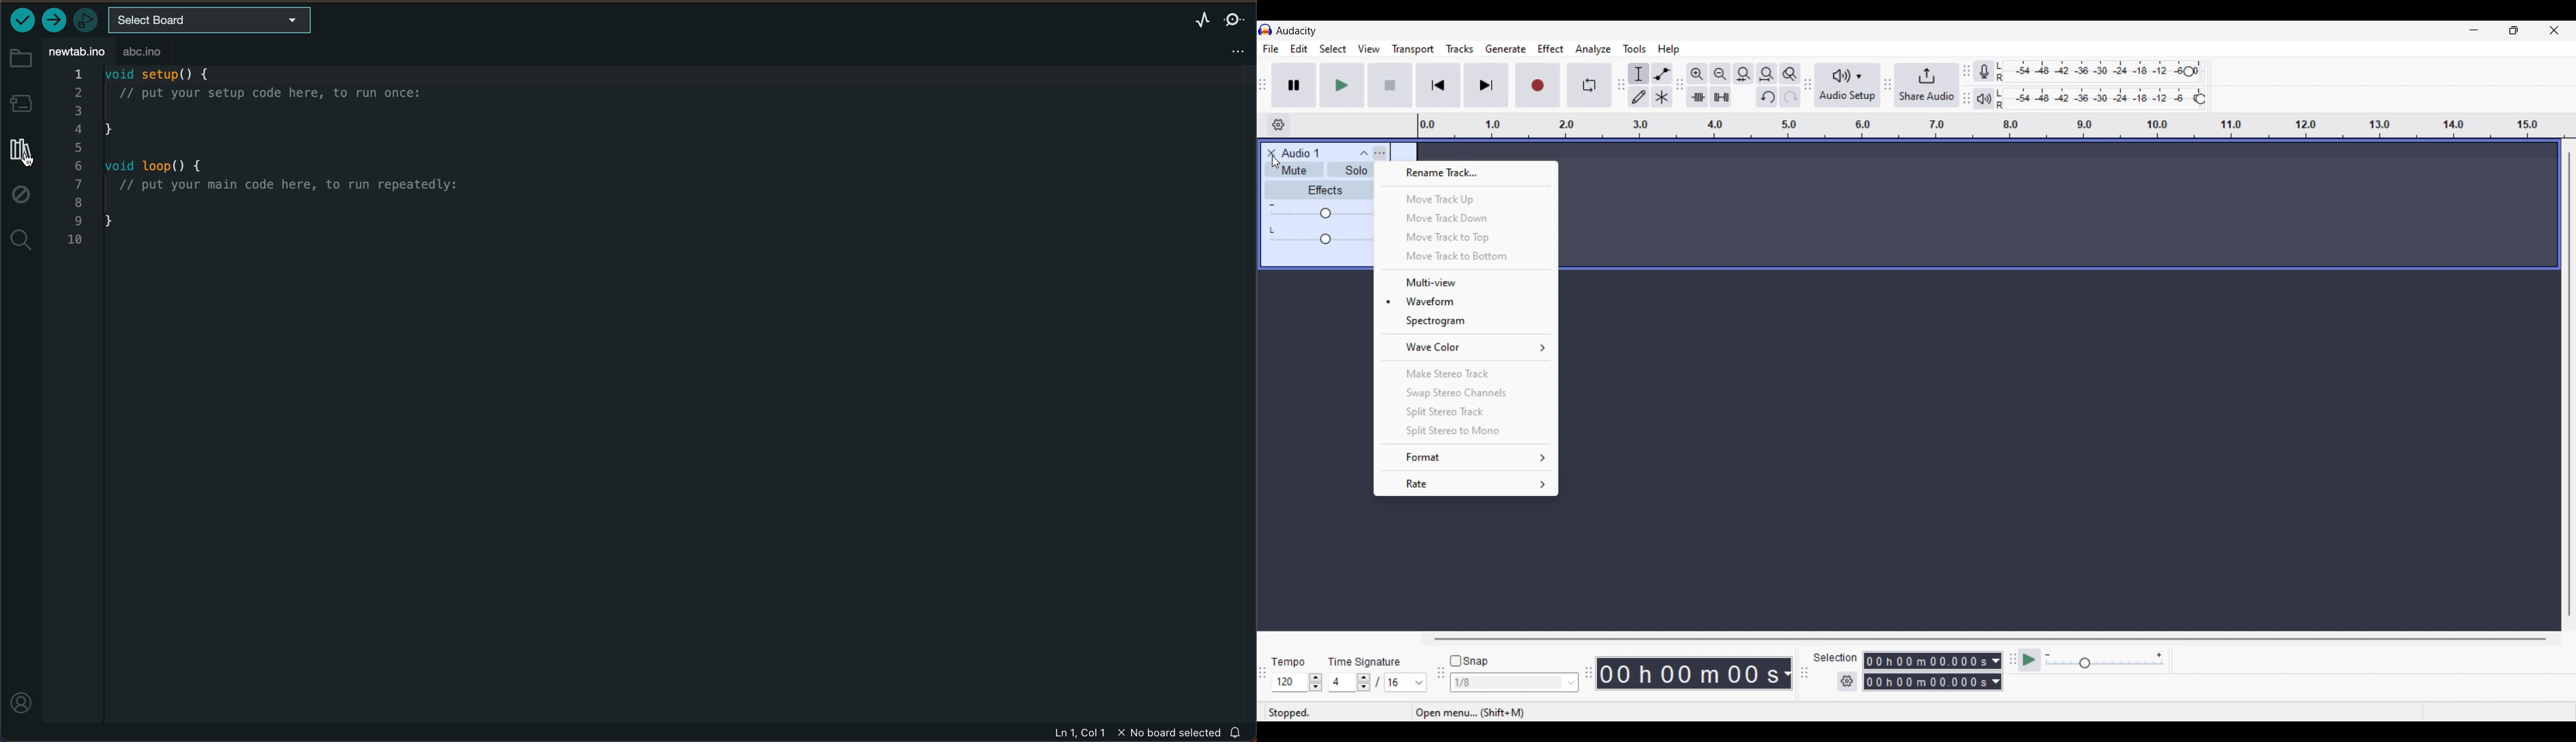  I want to click on Increase/Decrease time signature, so click(1364, 682).